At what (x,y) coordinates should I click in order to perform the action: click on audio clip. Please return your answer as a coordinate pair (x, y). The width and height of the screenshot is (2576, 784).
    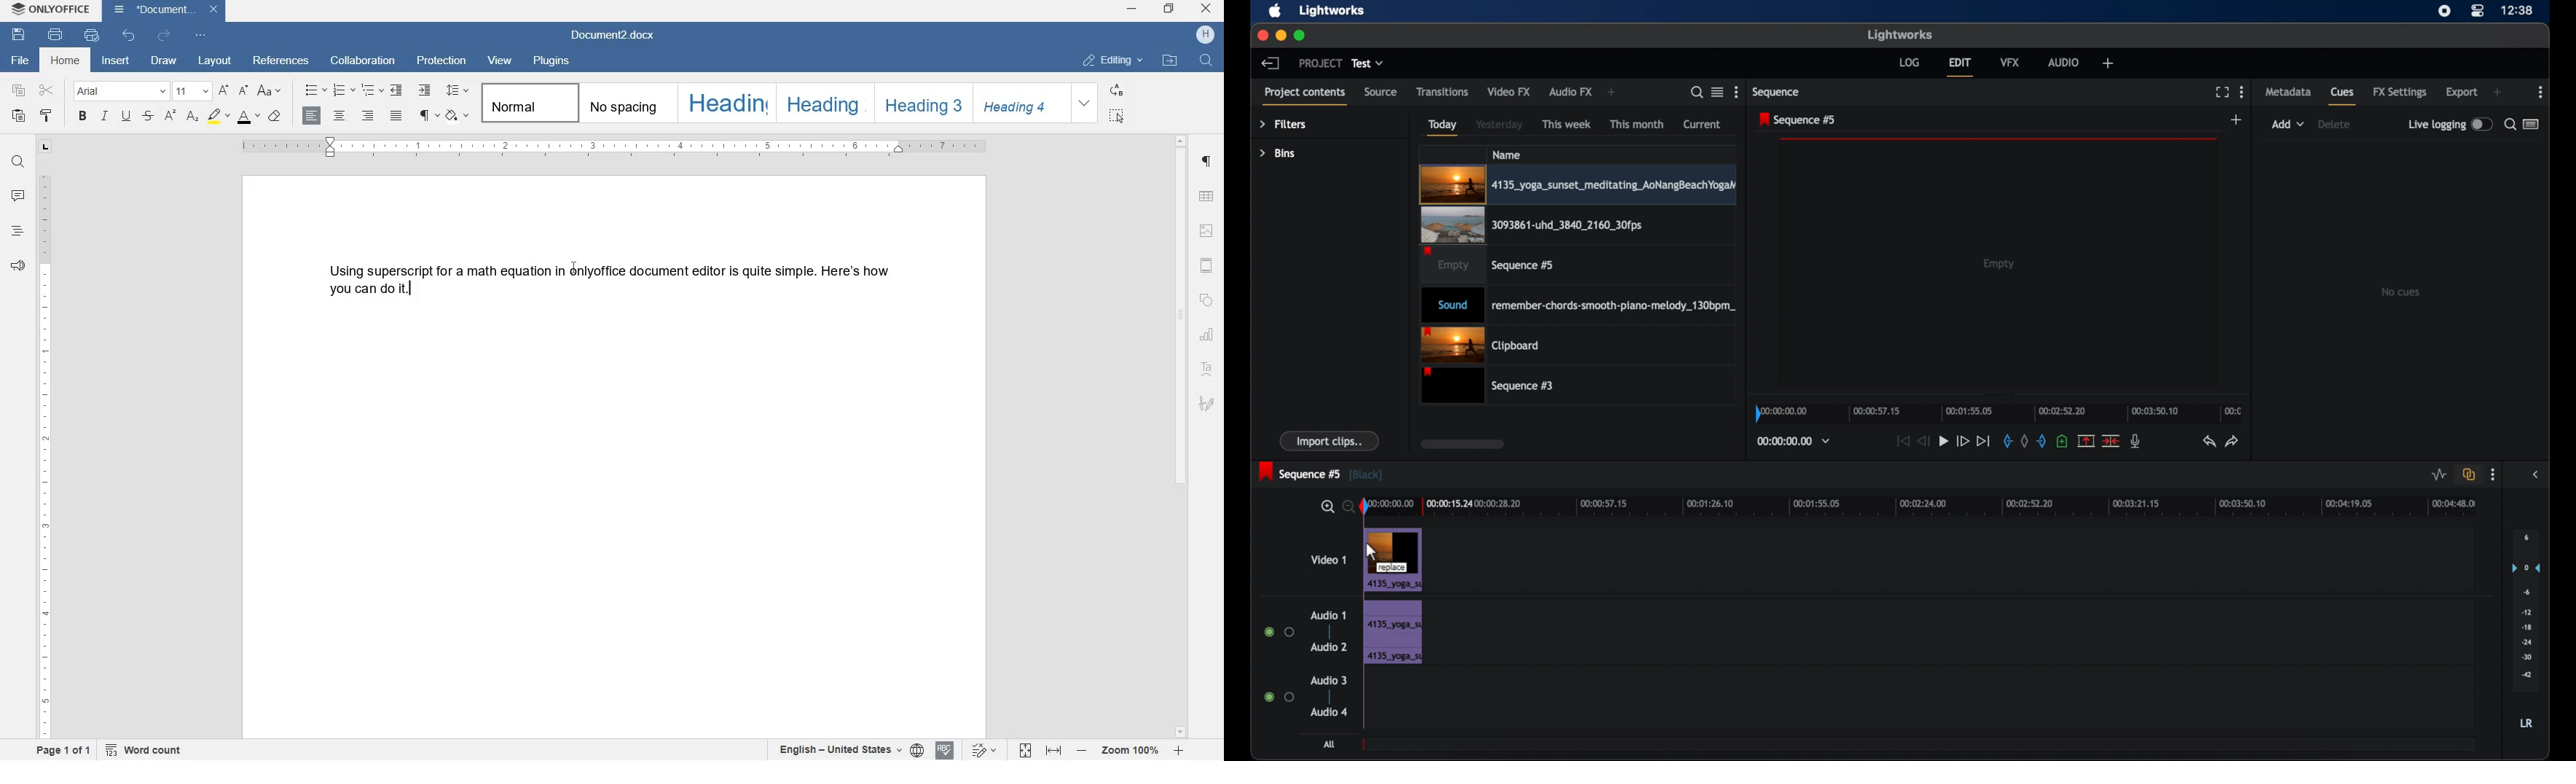
    Looking at the image, I should click on (1578, 305).